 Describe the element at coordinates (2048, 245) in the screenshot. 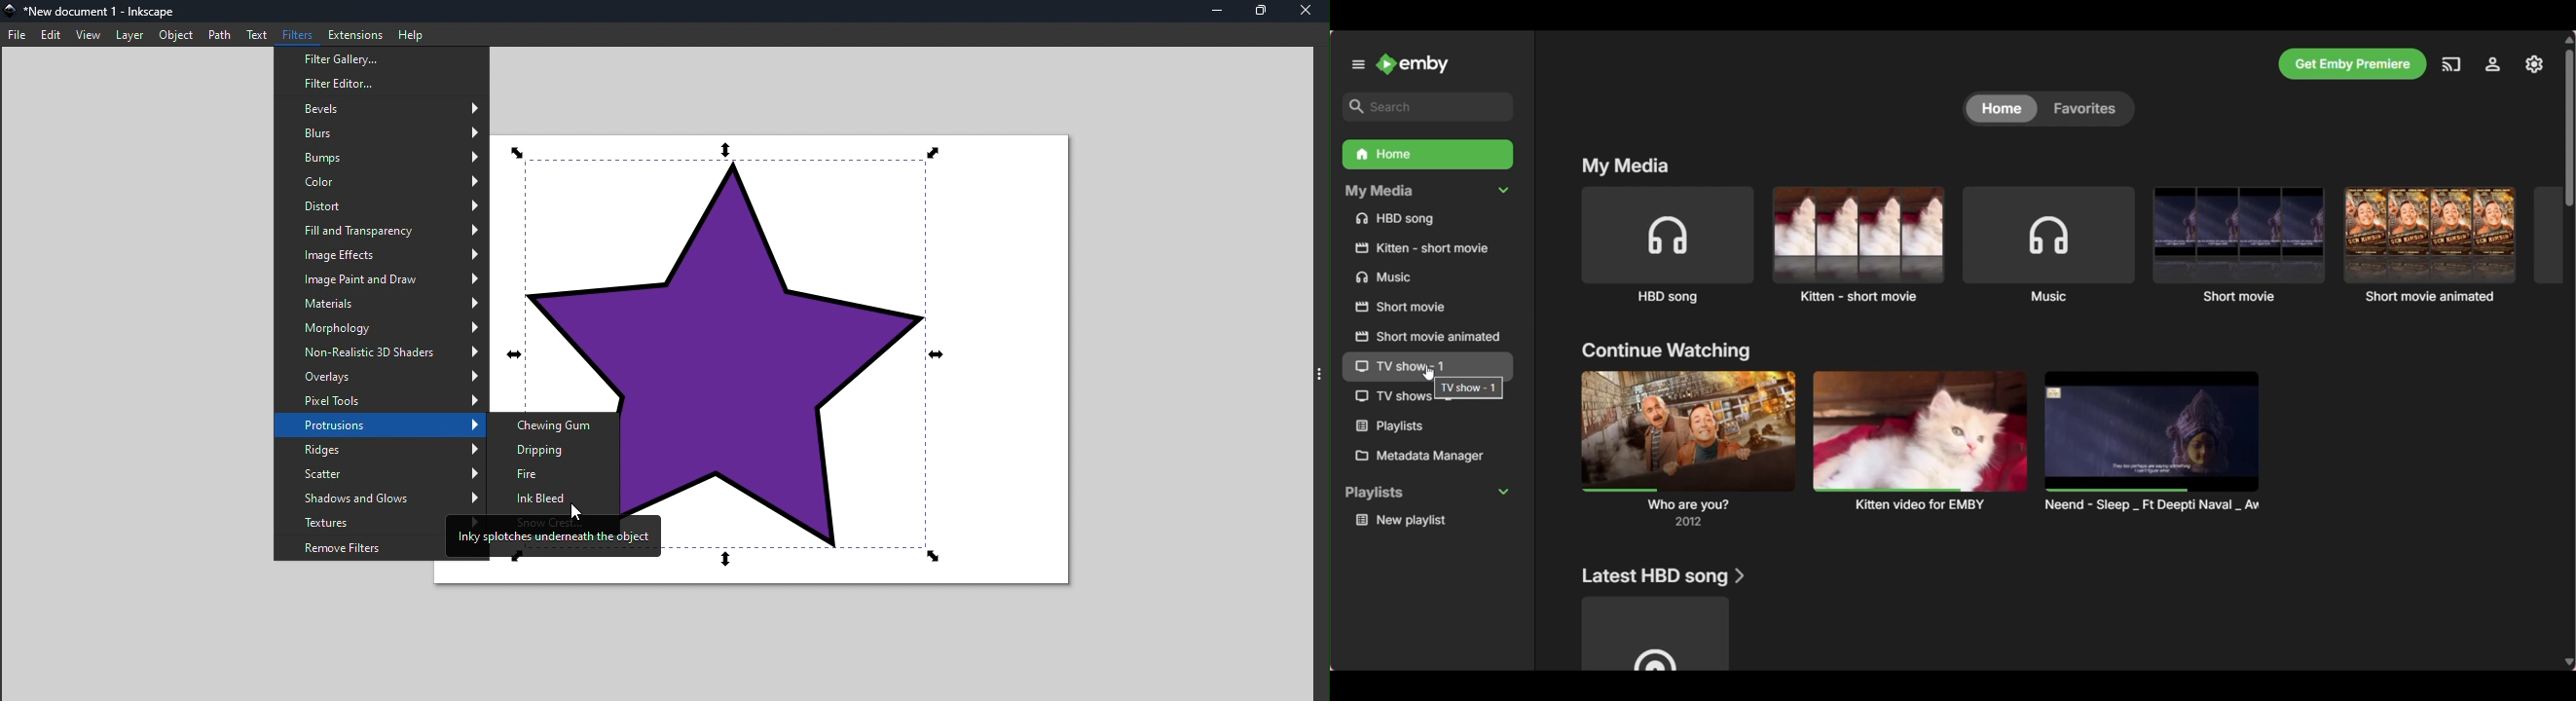

I see `Music` at that location.